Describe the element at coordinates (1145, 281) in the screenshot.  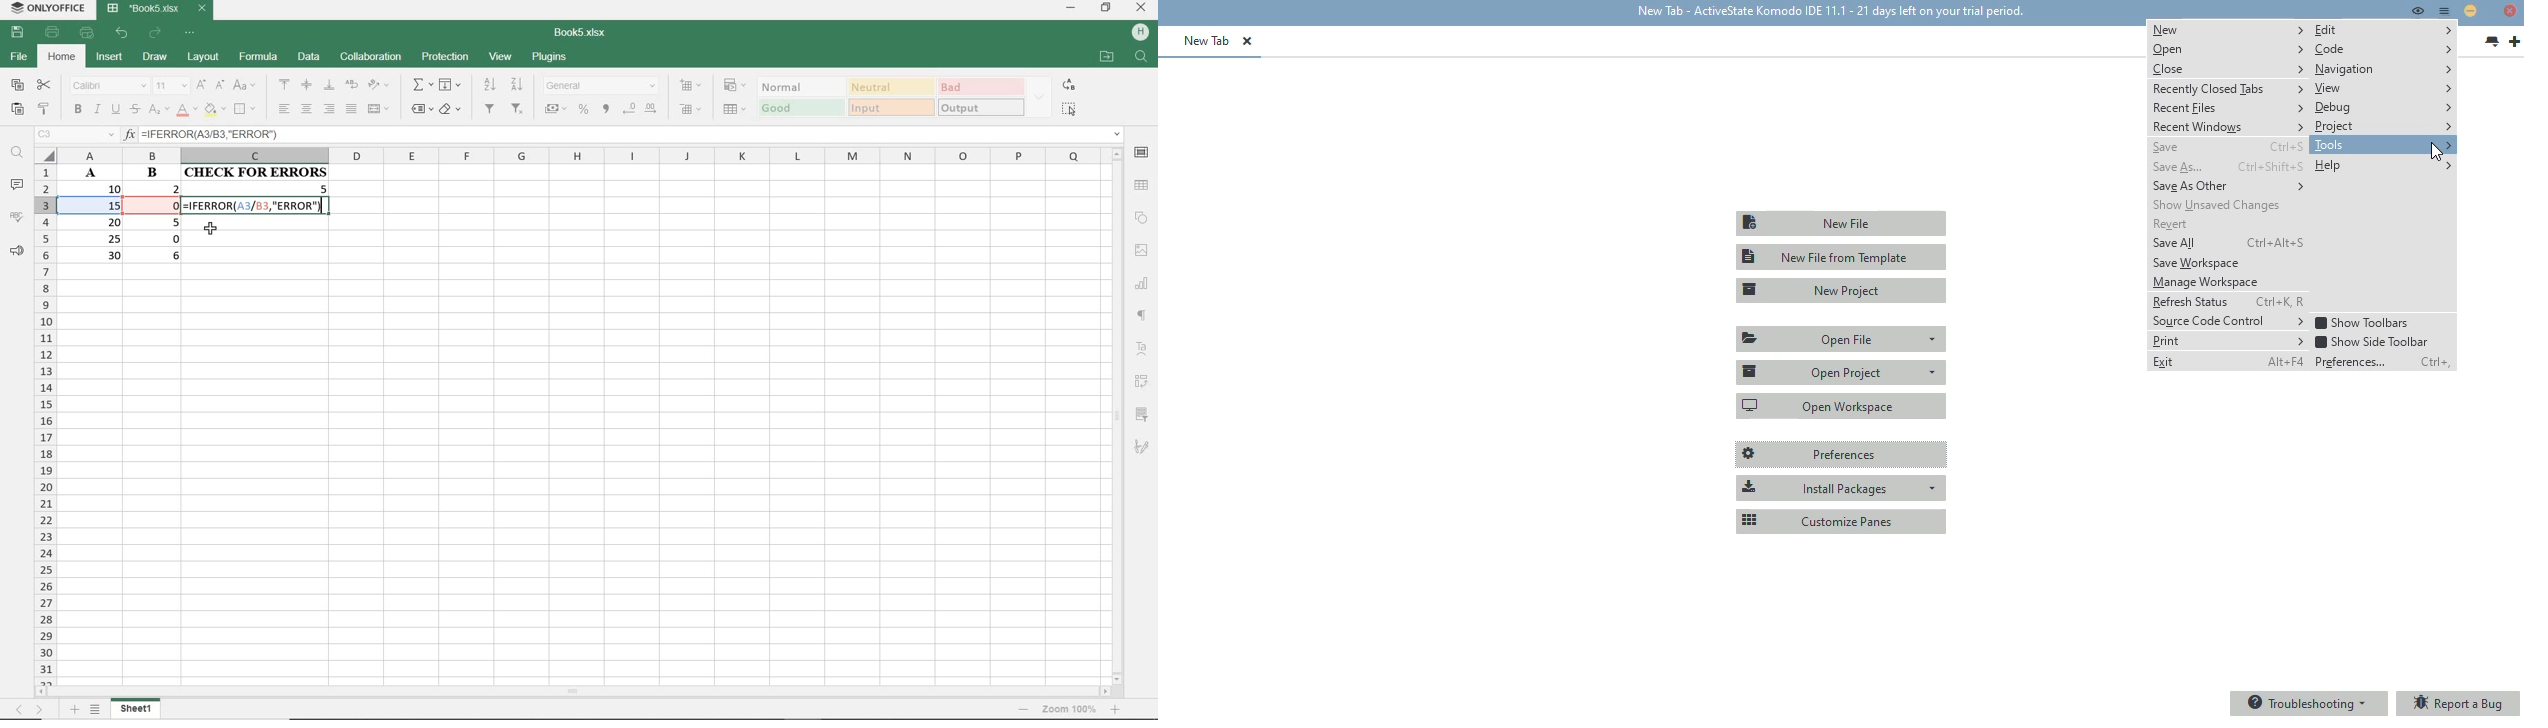
I see `` at that location.